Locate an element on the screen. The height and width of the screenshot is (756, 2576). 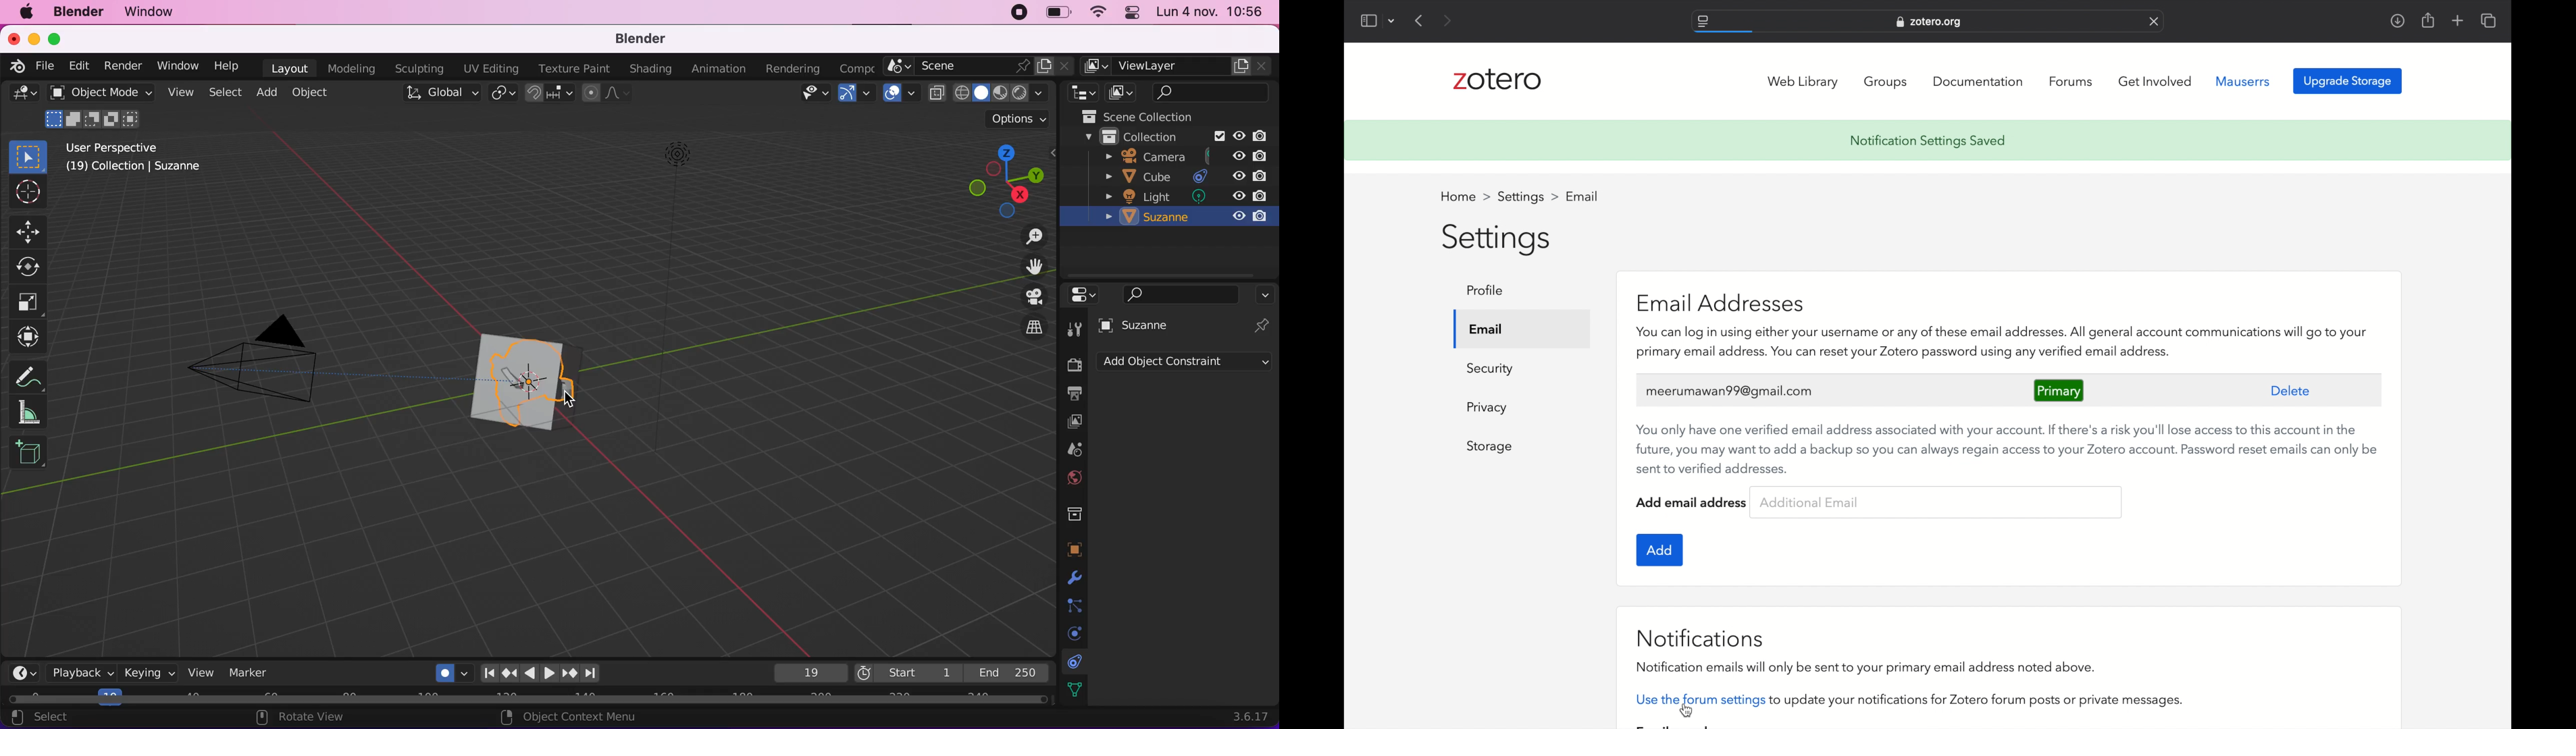
notification settings saved is located at coordinates (1928, 141).